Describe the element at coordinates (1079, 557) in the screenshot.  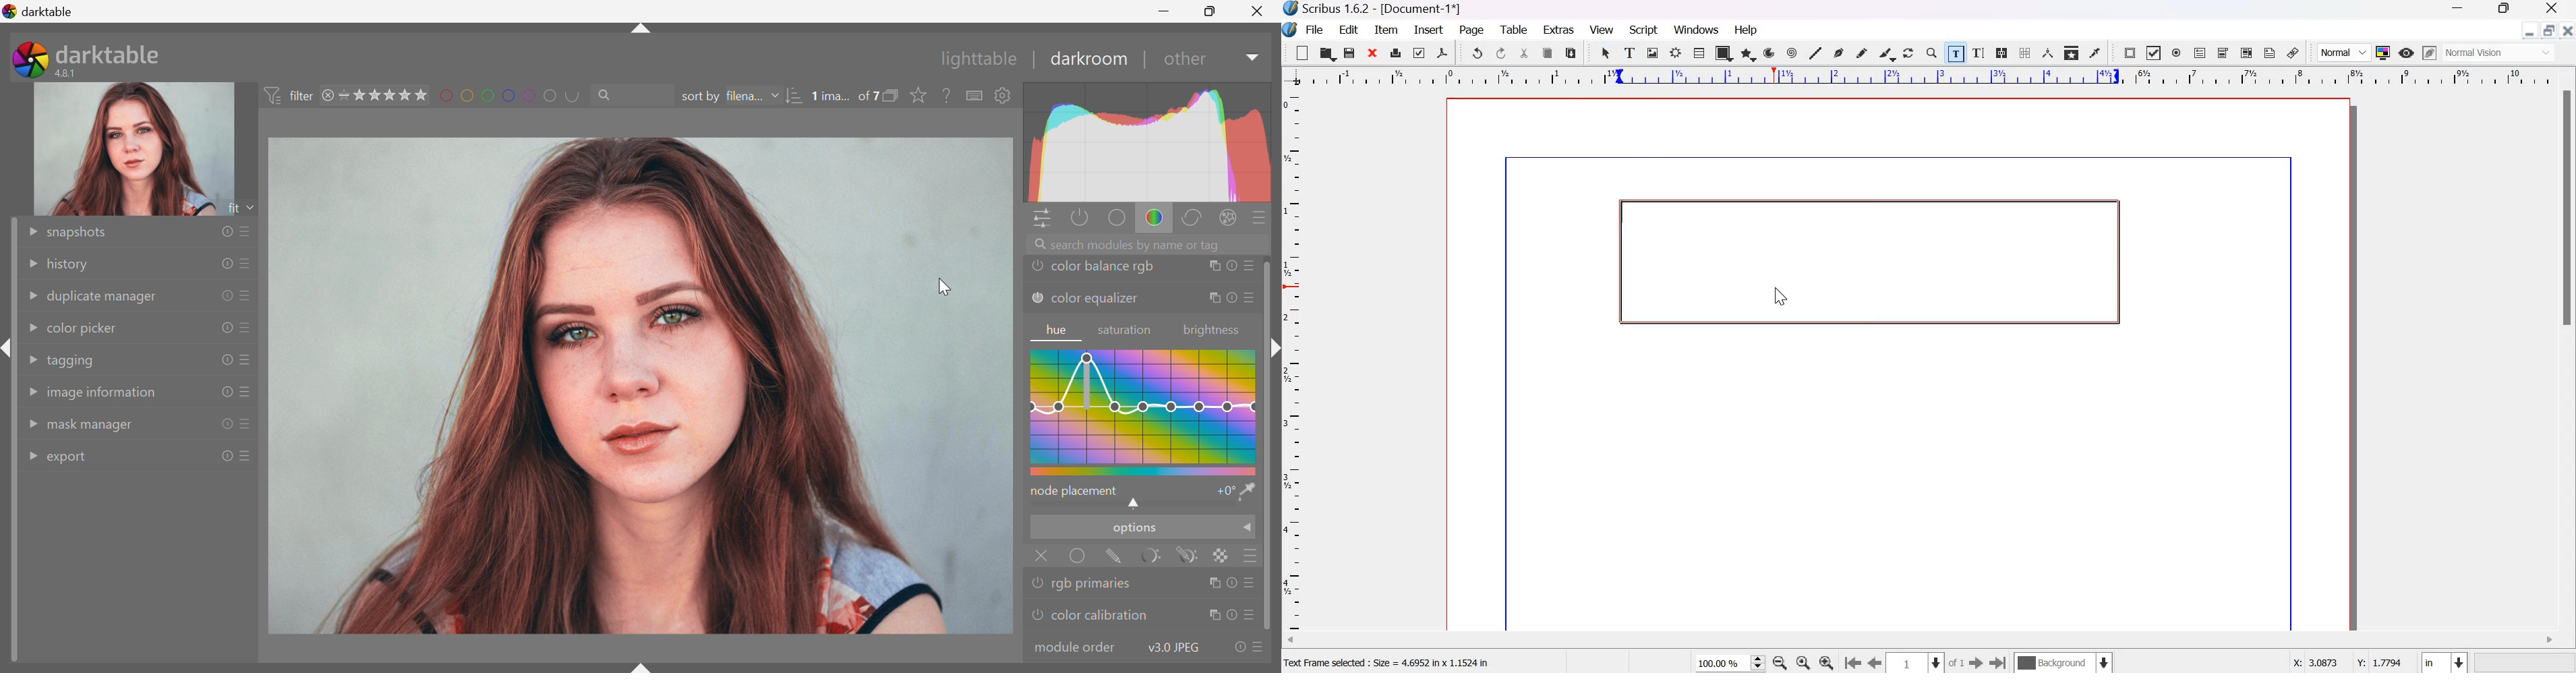
I see `uniformly` at that location.